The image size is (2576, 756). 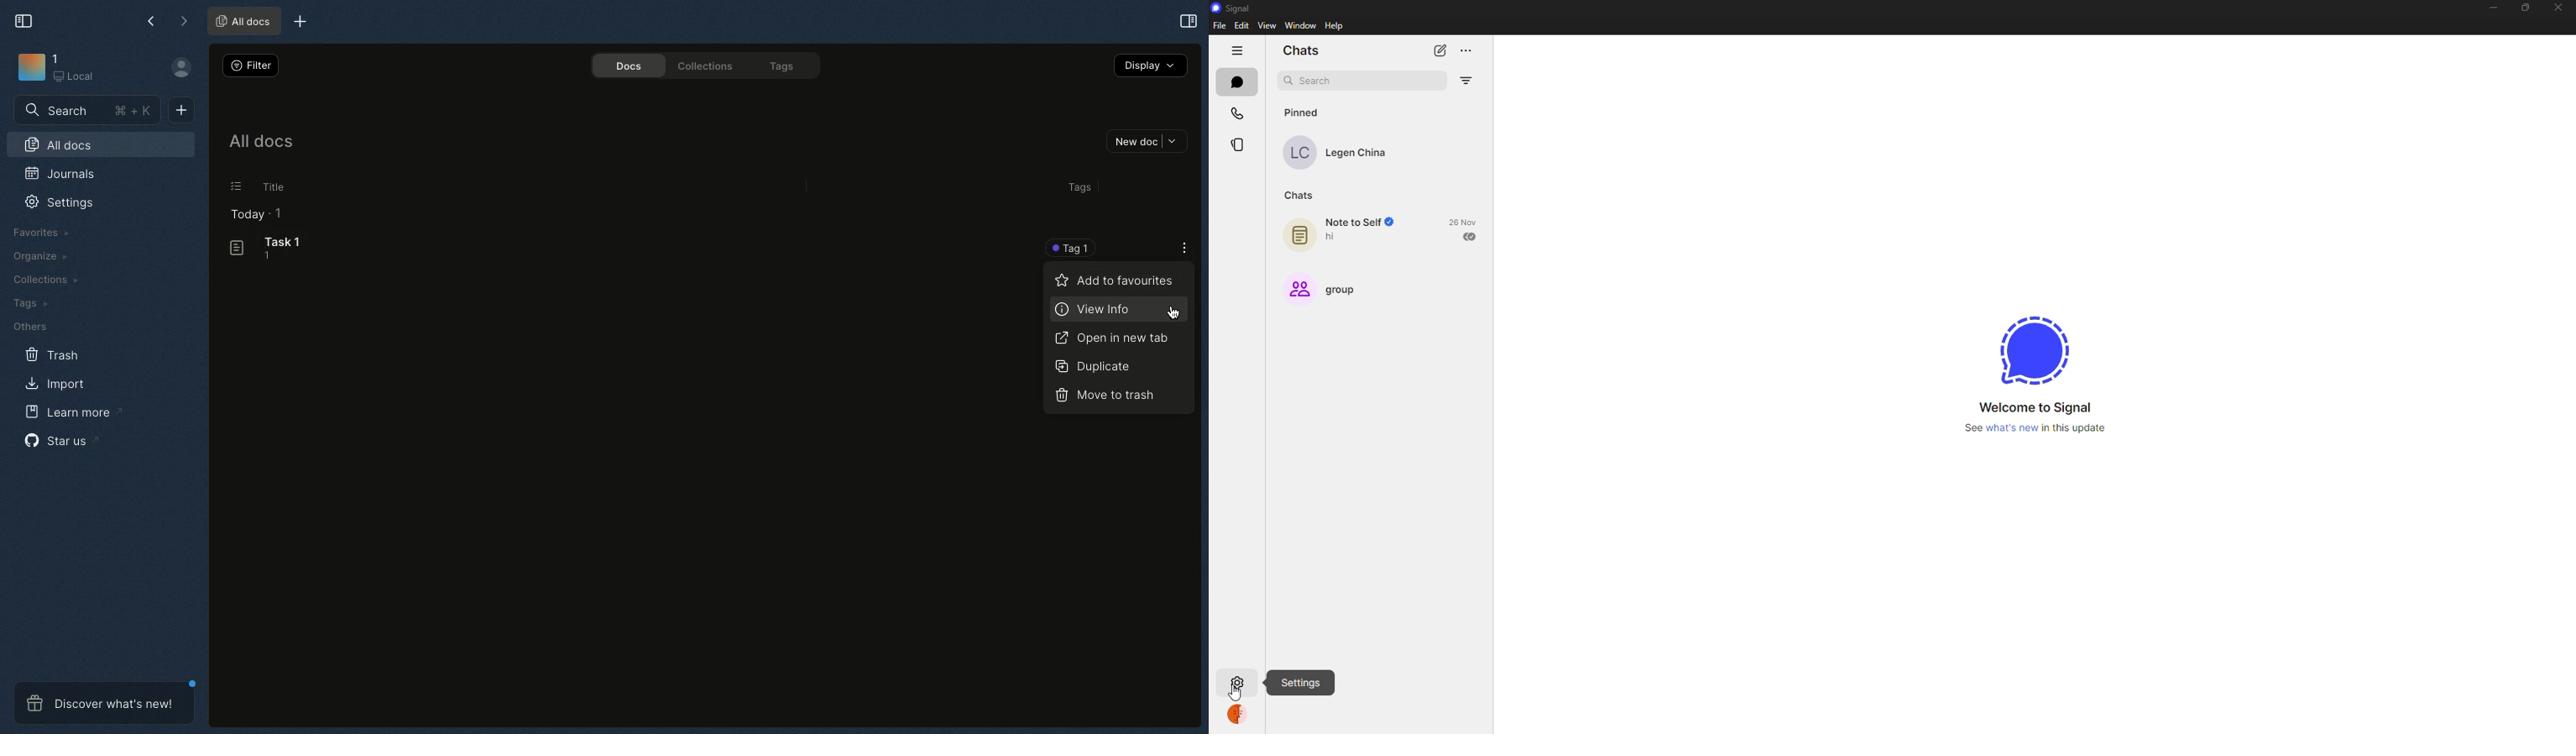 What do you see at coordinates (243, 21) in the screenshot?
I see `All docs` at bounding box center [243, 21].